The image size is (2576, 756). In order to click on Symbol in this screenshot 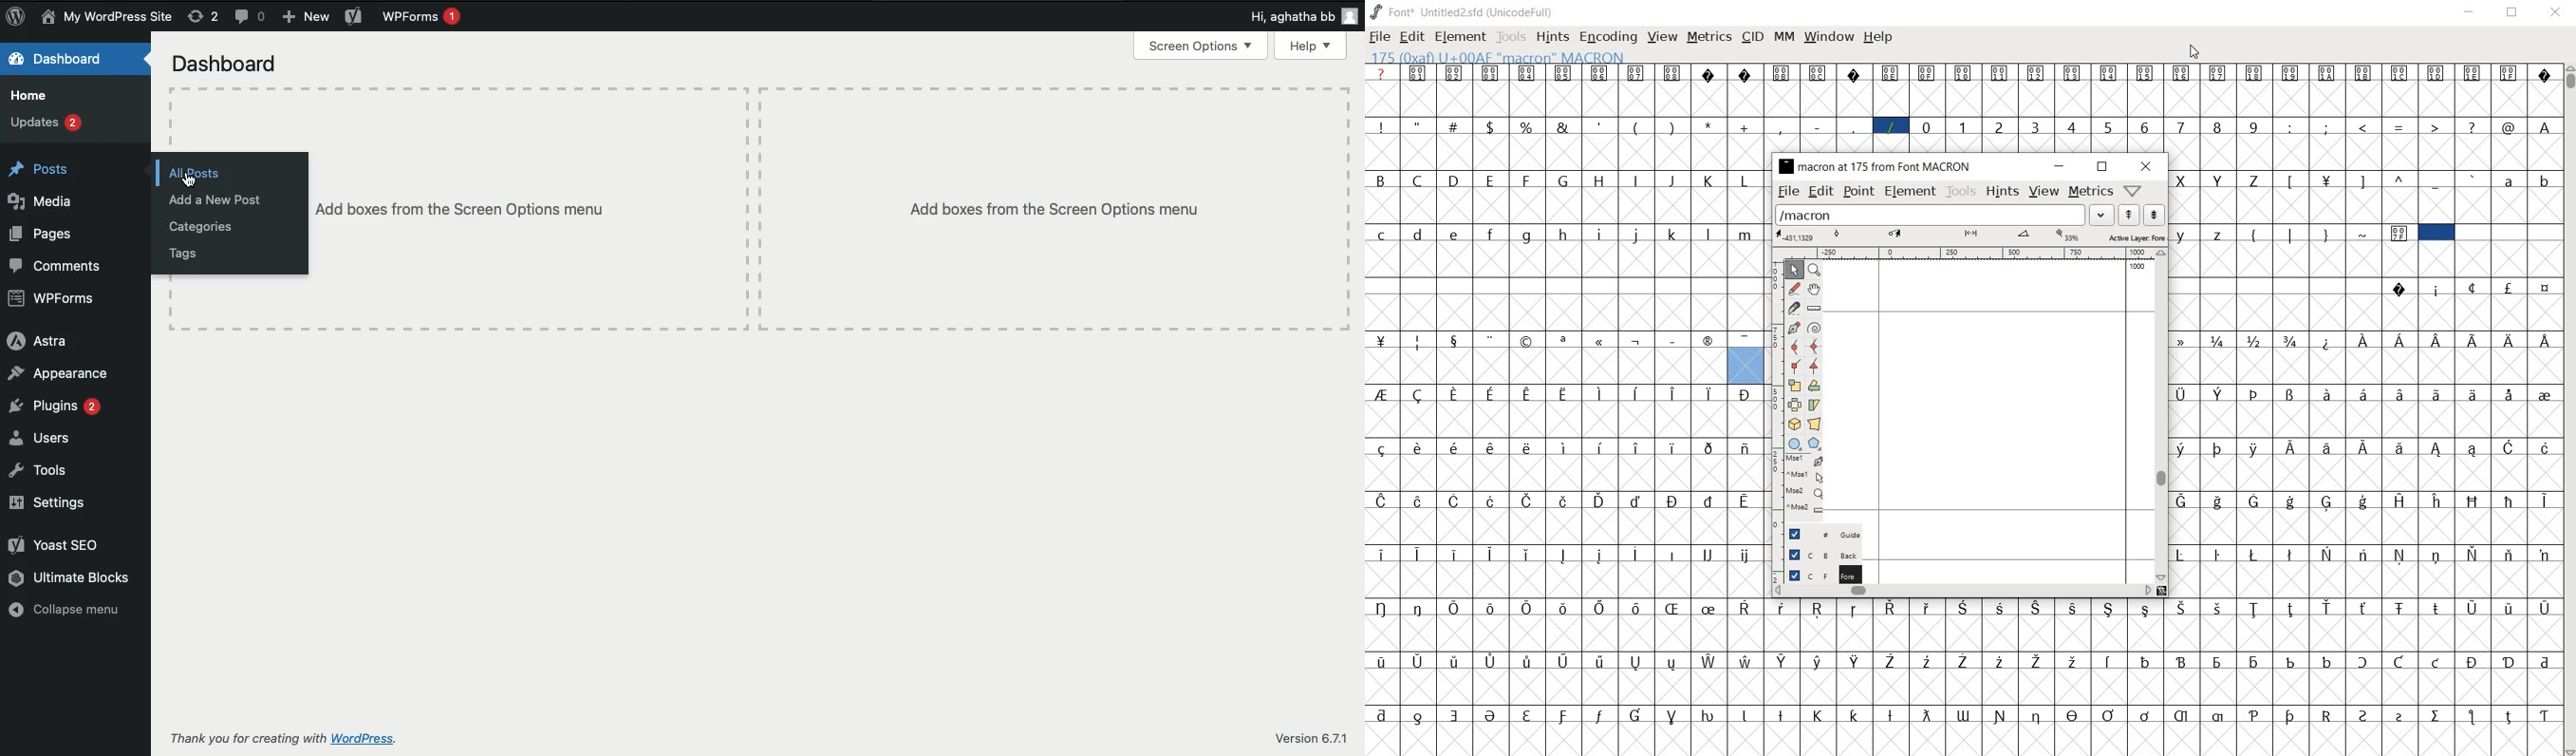, I will do `click(2038, 715)`.